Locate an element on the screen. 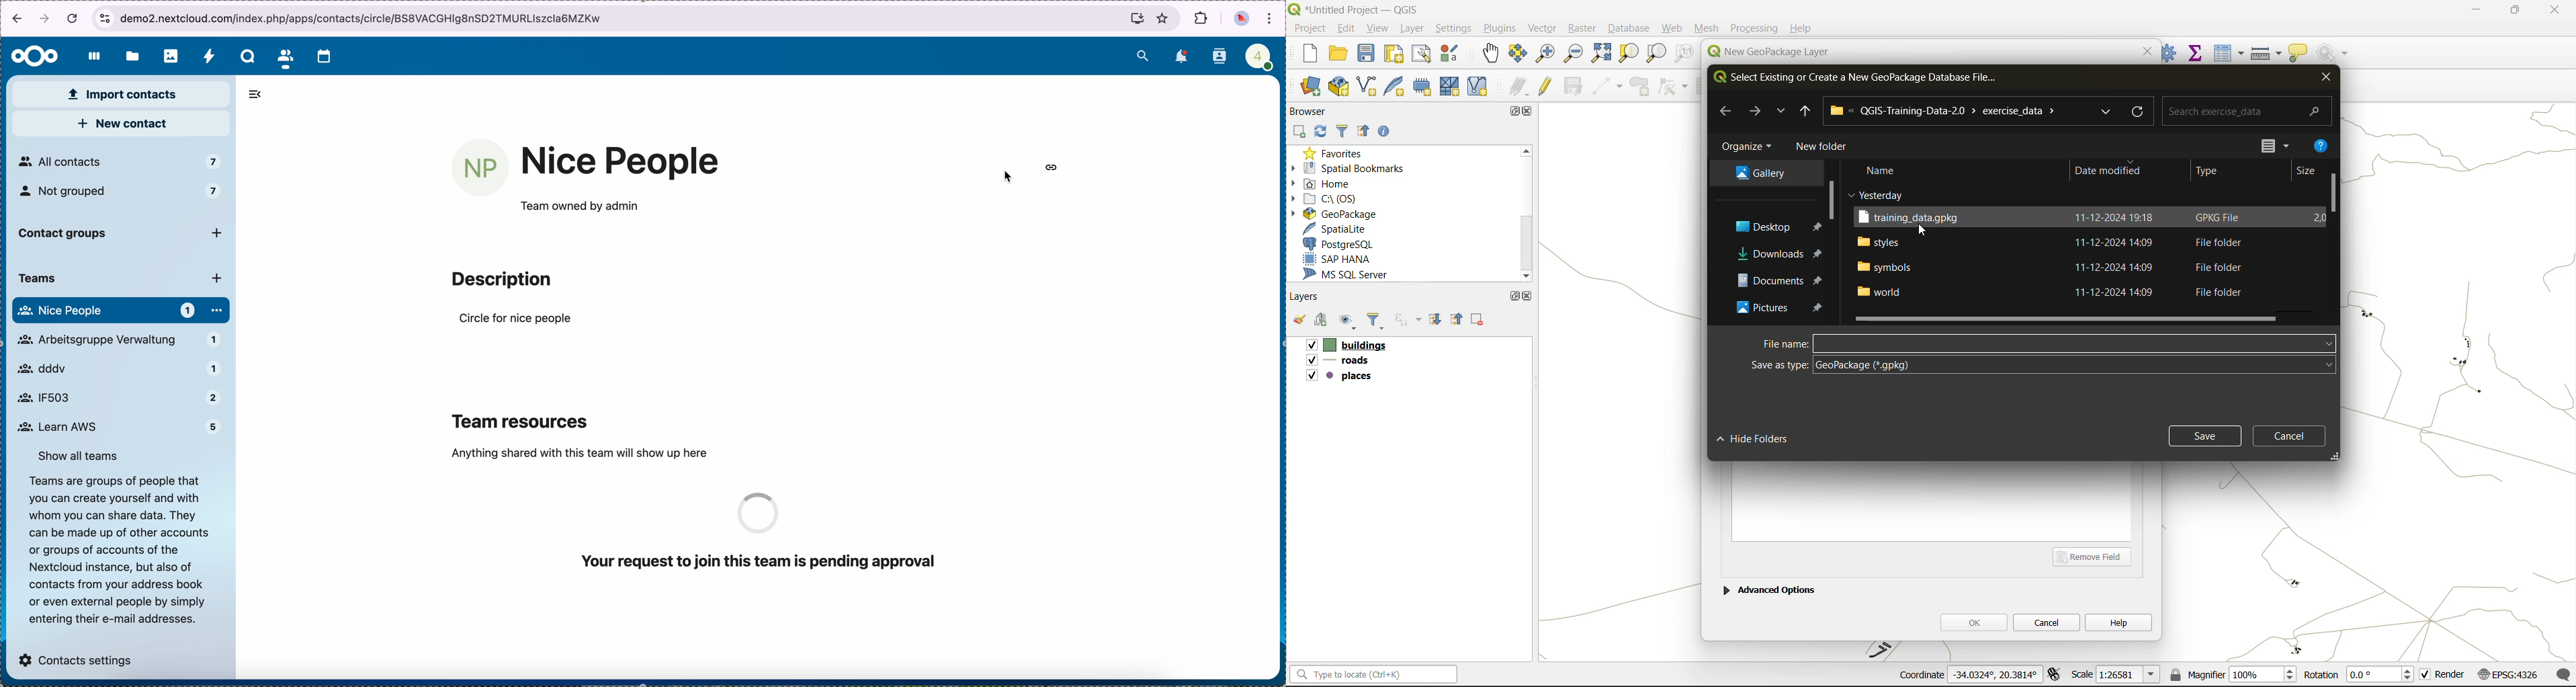  maximize is located at coordinates (1514, 296).